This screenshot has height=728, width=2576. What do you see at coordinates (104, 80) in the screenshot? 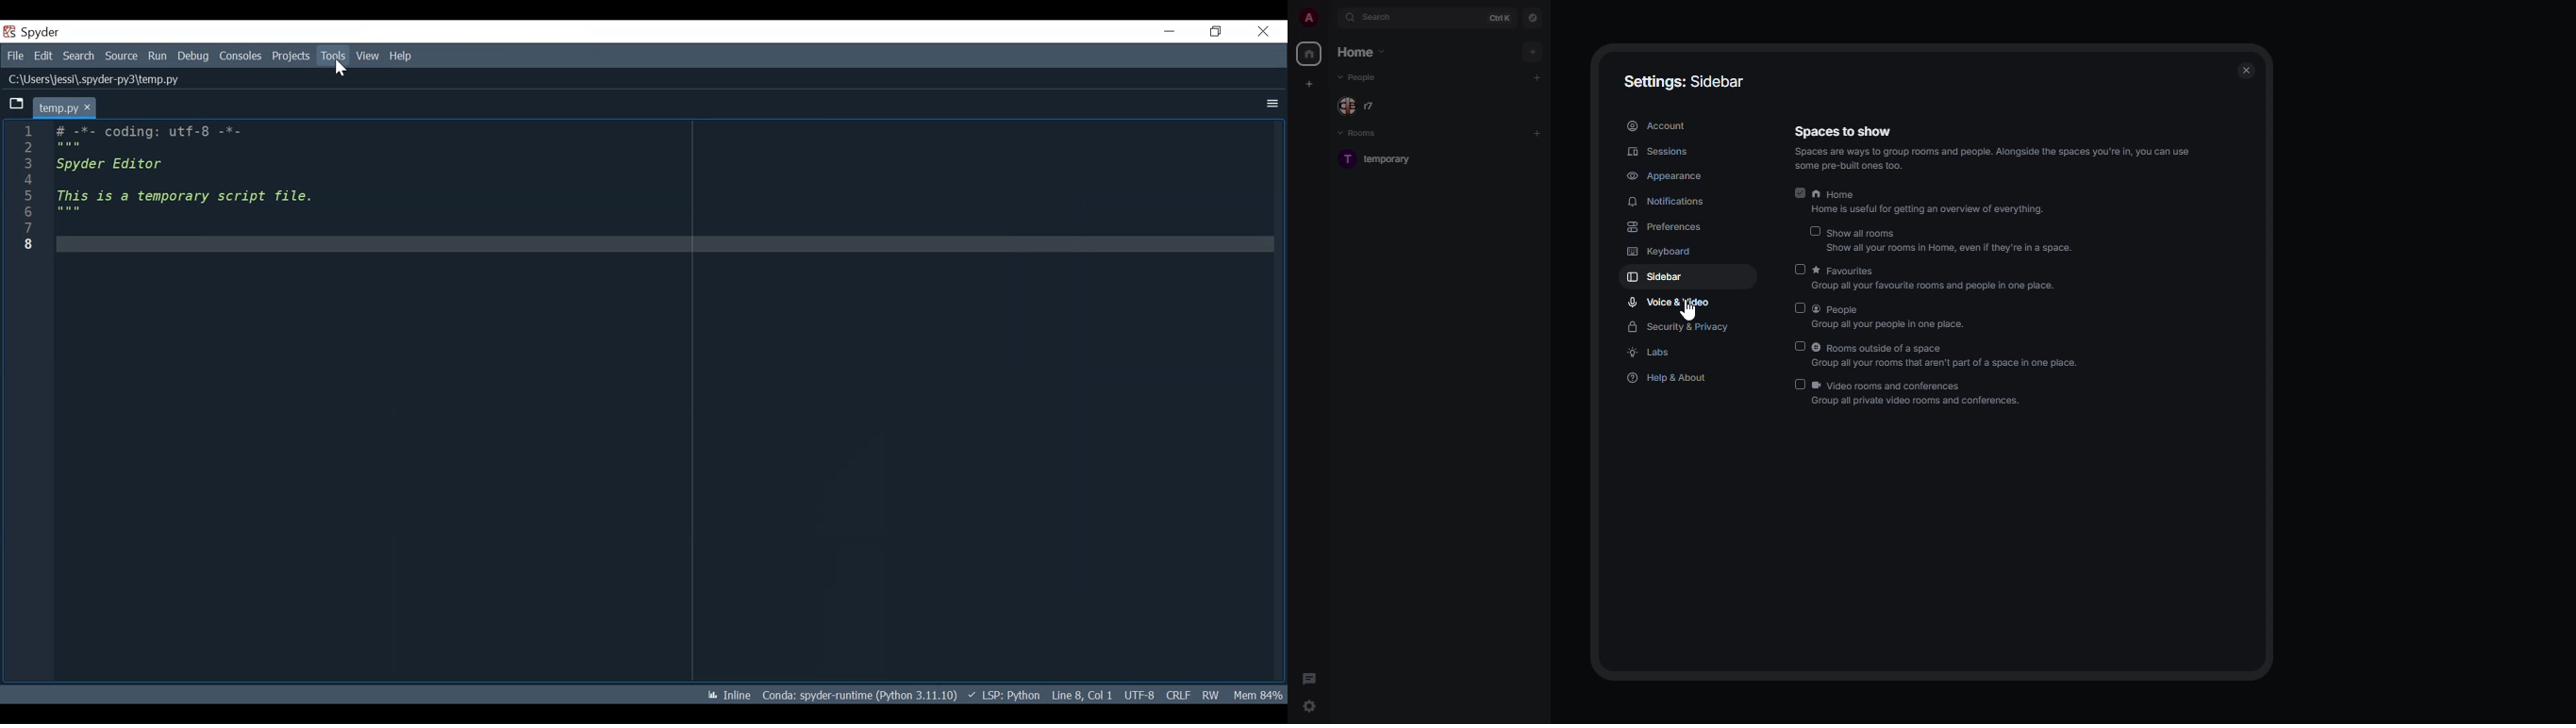
I see `C:\USERS\JESSIN.SPyder-pys\temp.py` at bounding box center [104, 80].